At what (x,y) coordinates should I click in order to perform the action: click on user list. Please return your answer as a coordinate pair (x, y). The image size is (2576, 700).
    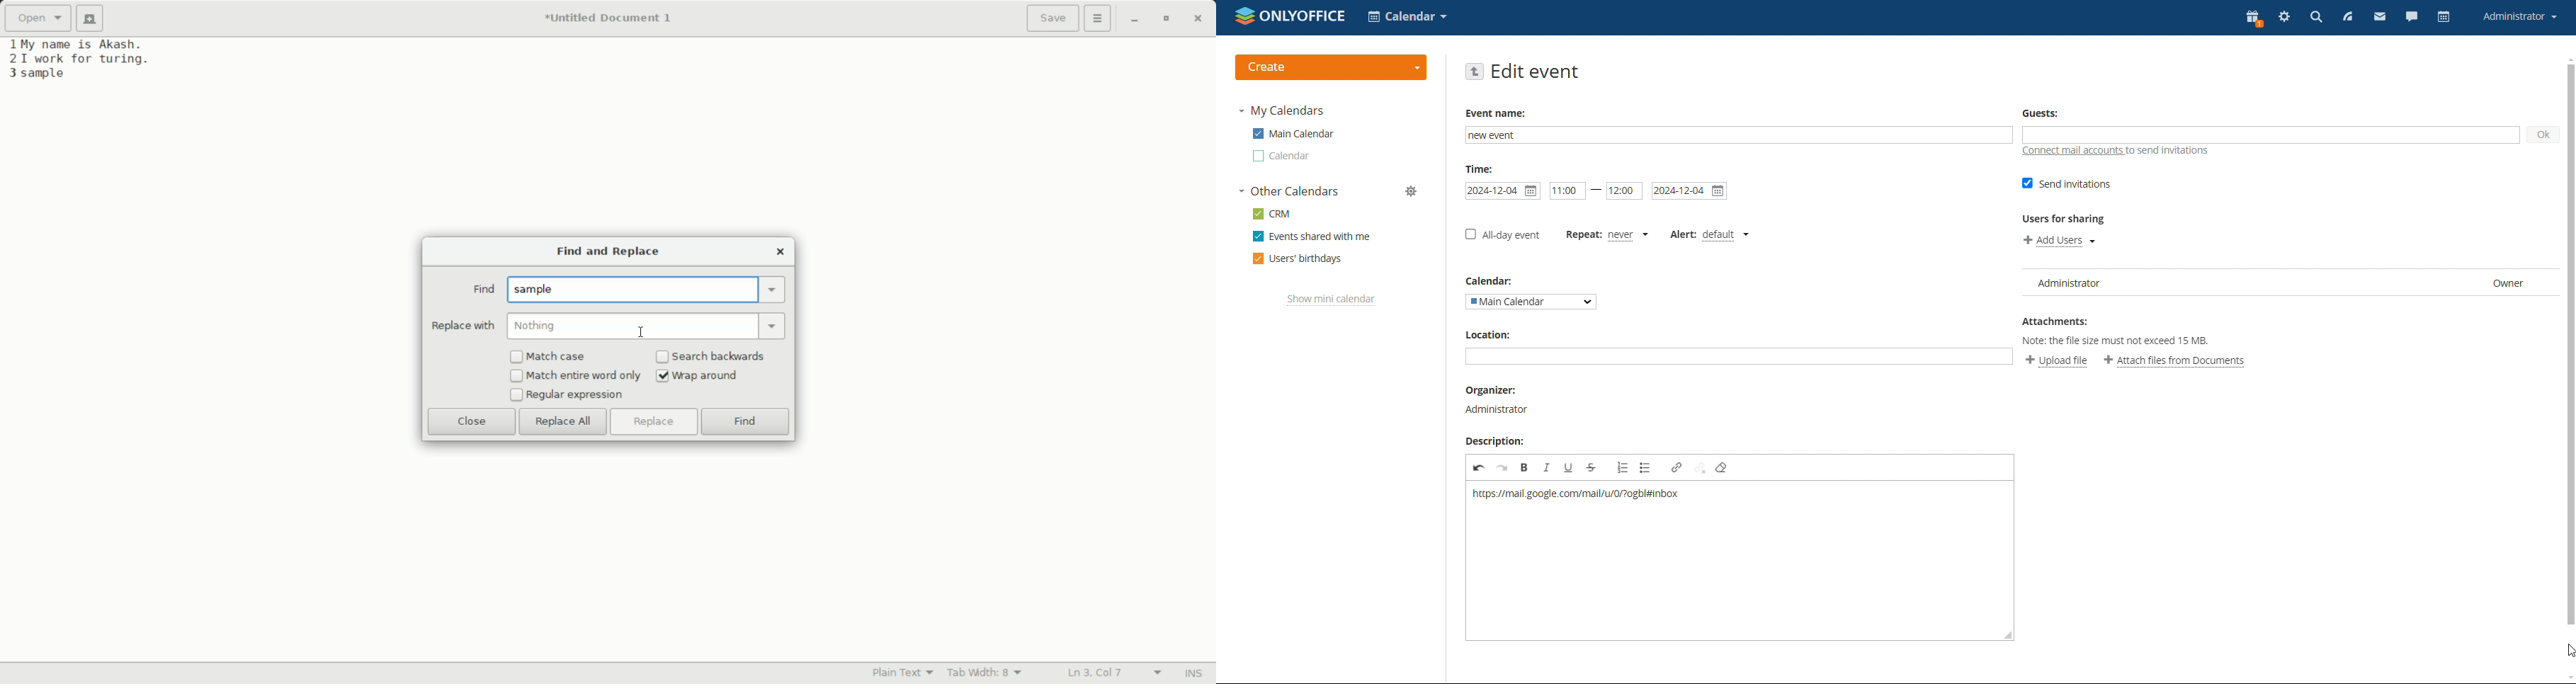
    Looking at the image, I should click on (2286, 282).